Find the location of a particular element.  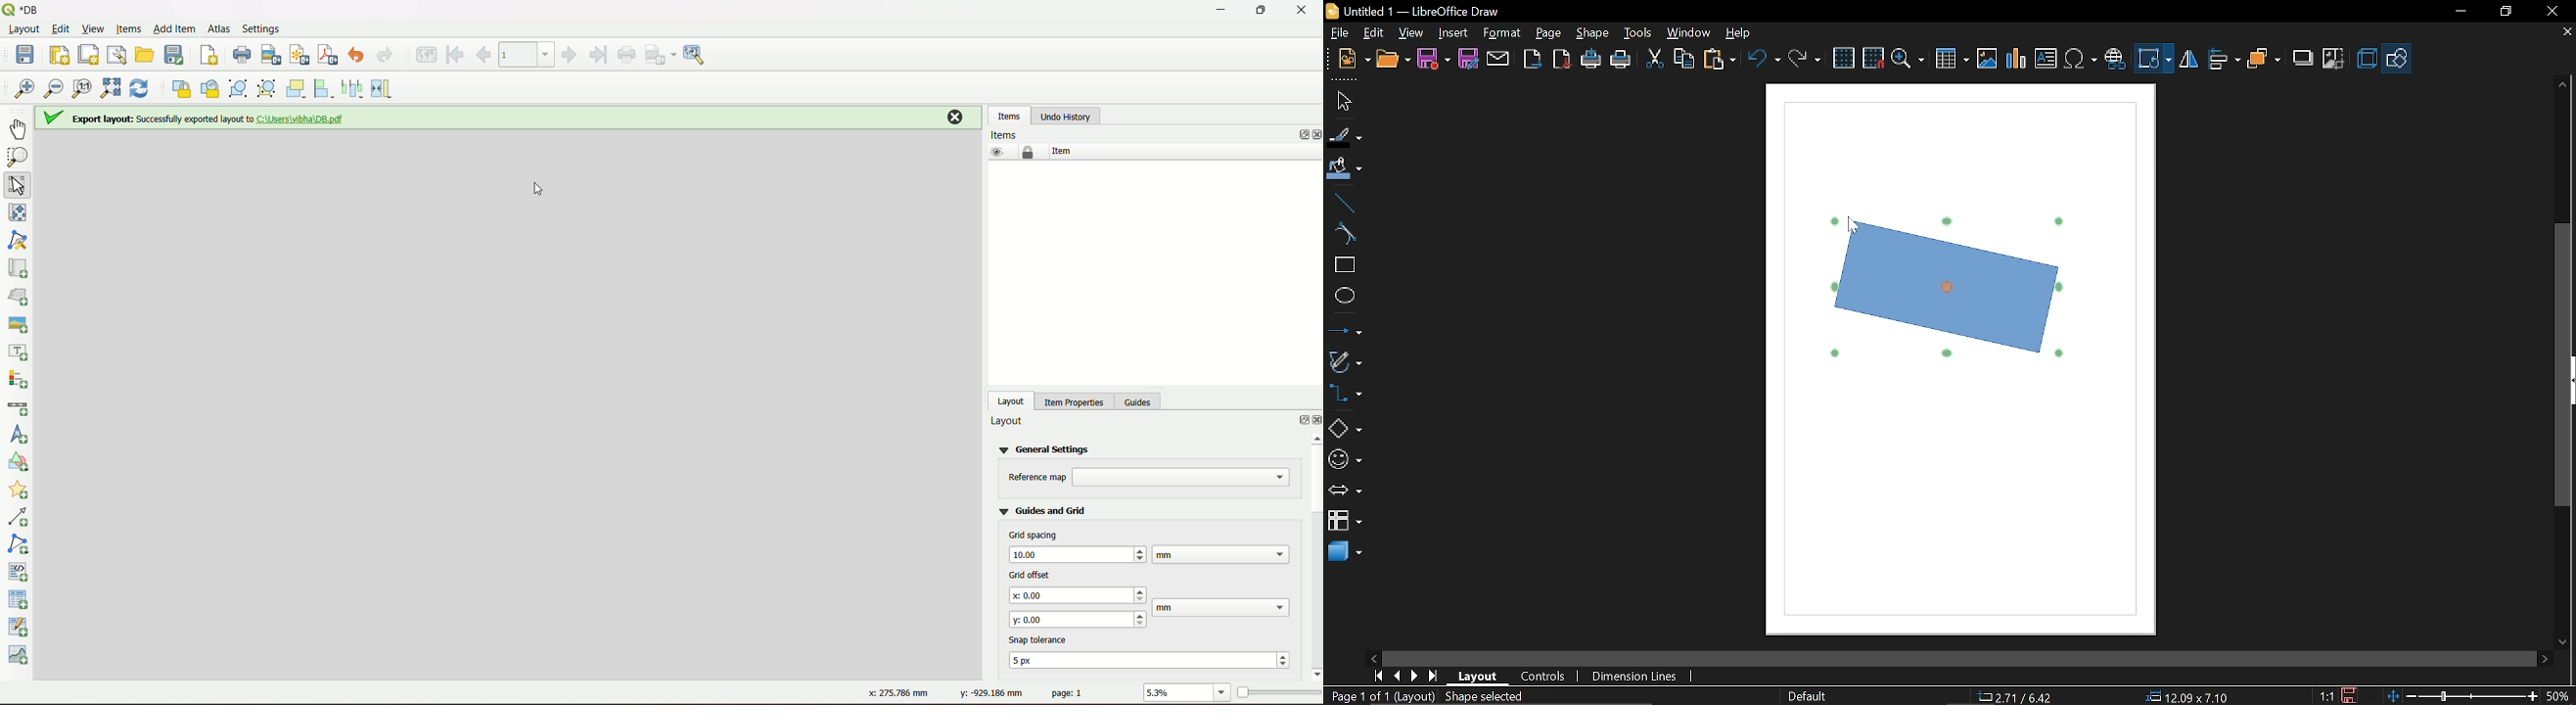

Page 1 of 1 is located at coordinates (1356, 696).